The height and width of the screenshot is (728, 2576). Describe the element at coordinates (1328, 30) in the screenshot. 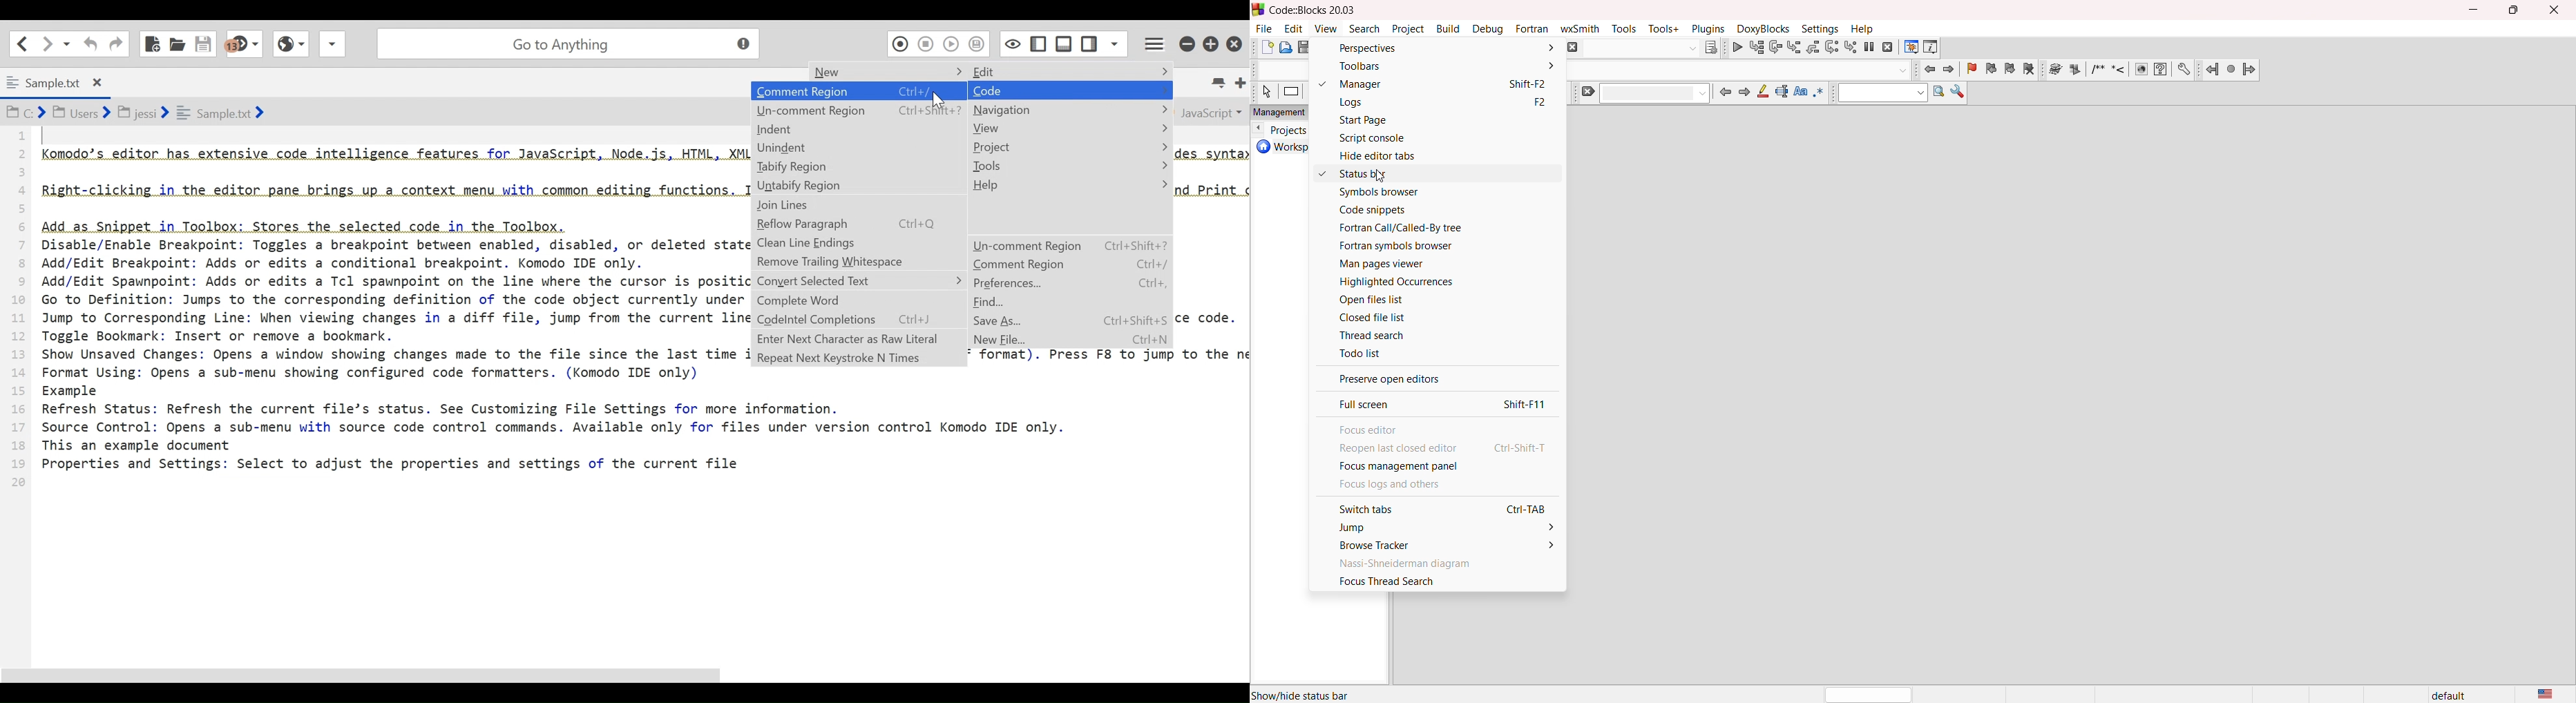

I see `view` at that location.